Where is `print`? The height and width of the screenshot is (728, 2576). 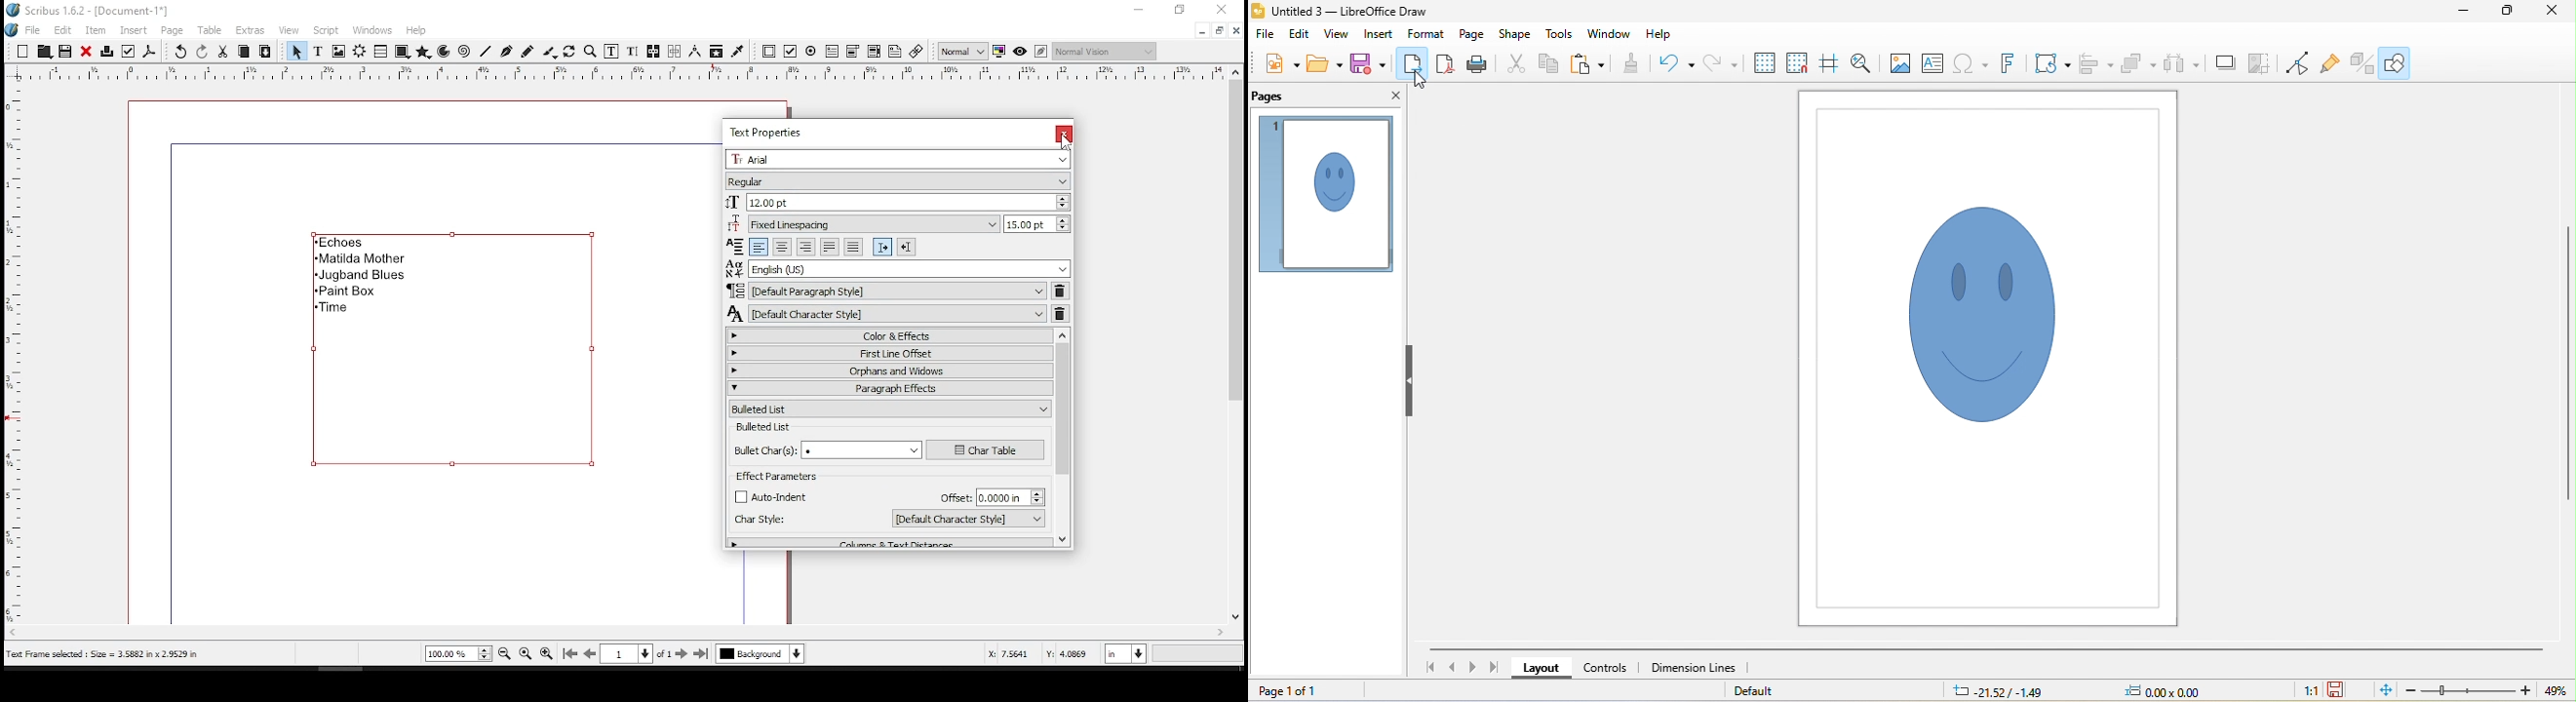 print is located at coordinates (108, 50).